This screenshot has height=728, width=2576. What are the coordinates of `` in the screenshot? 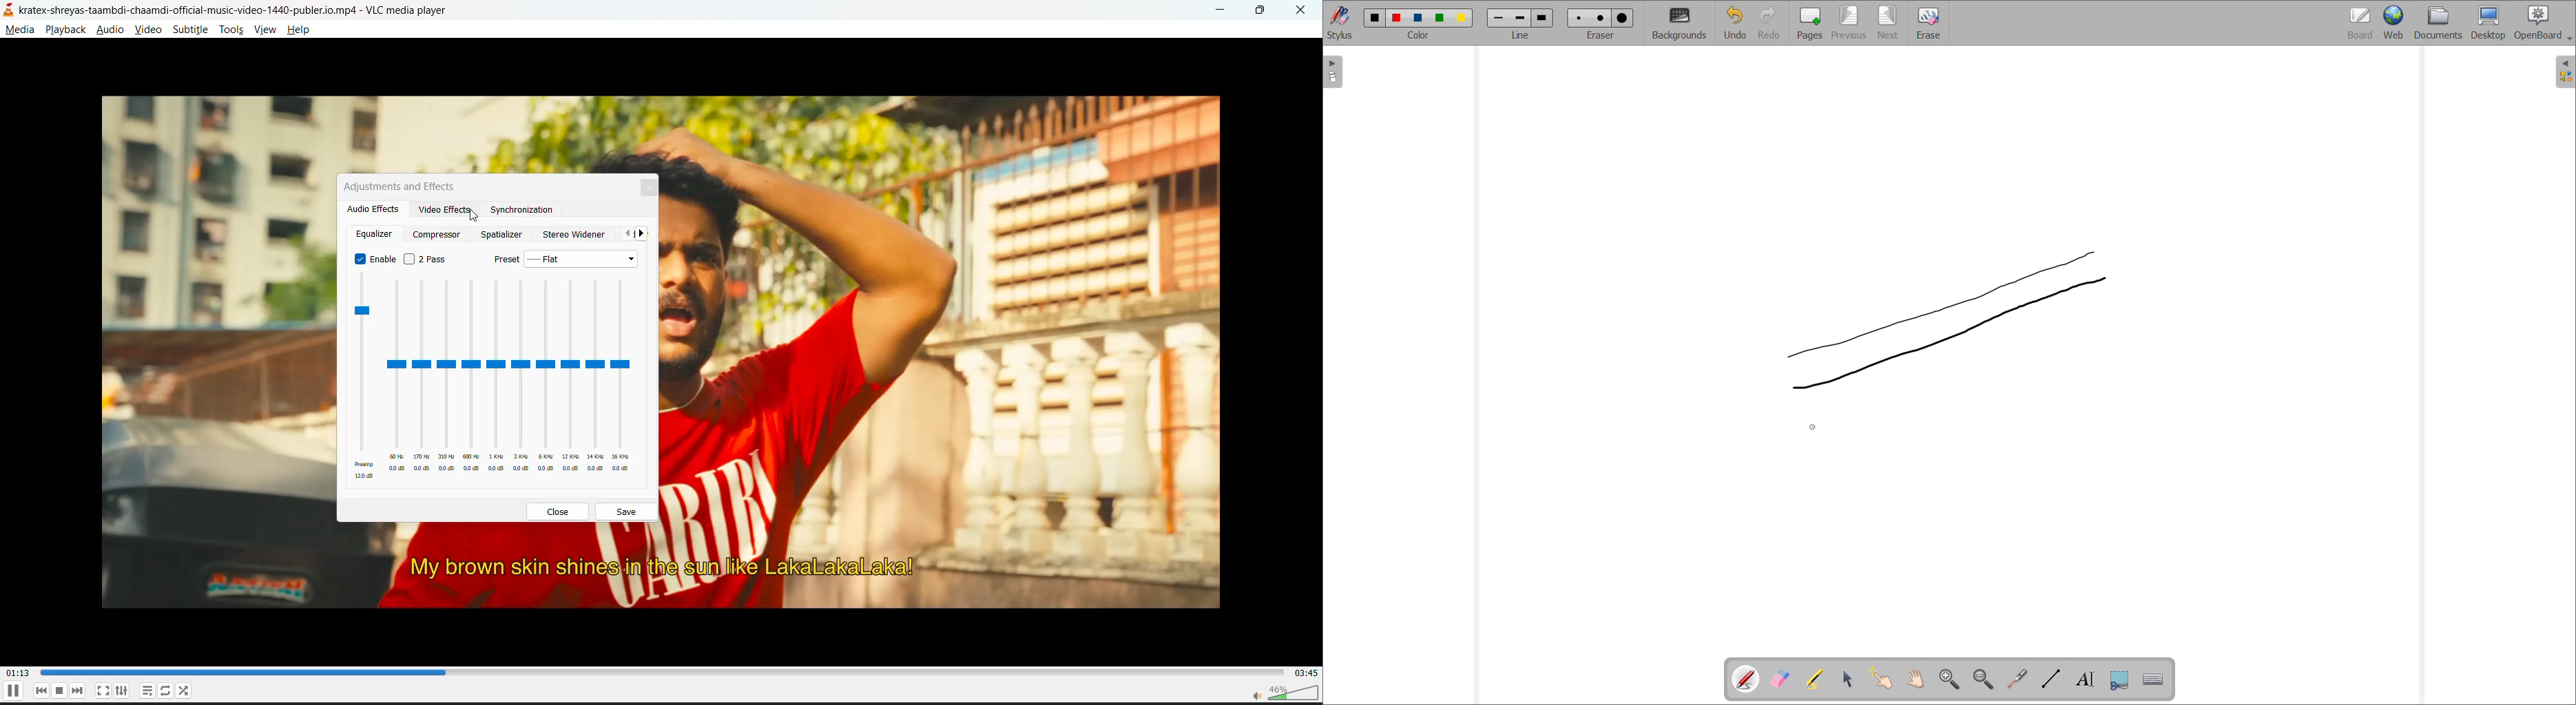 It's located at (423, 386).